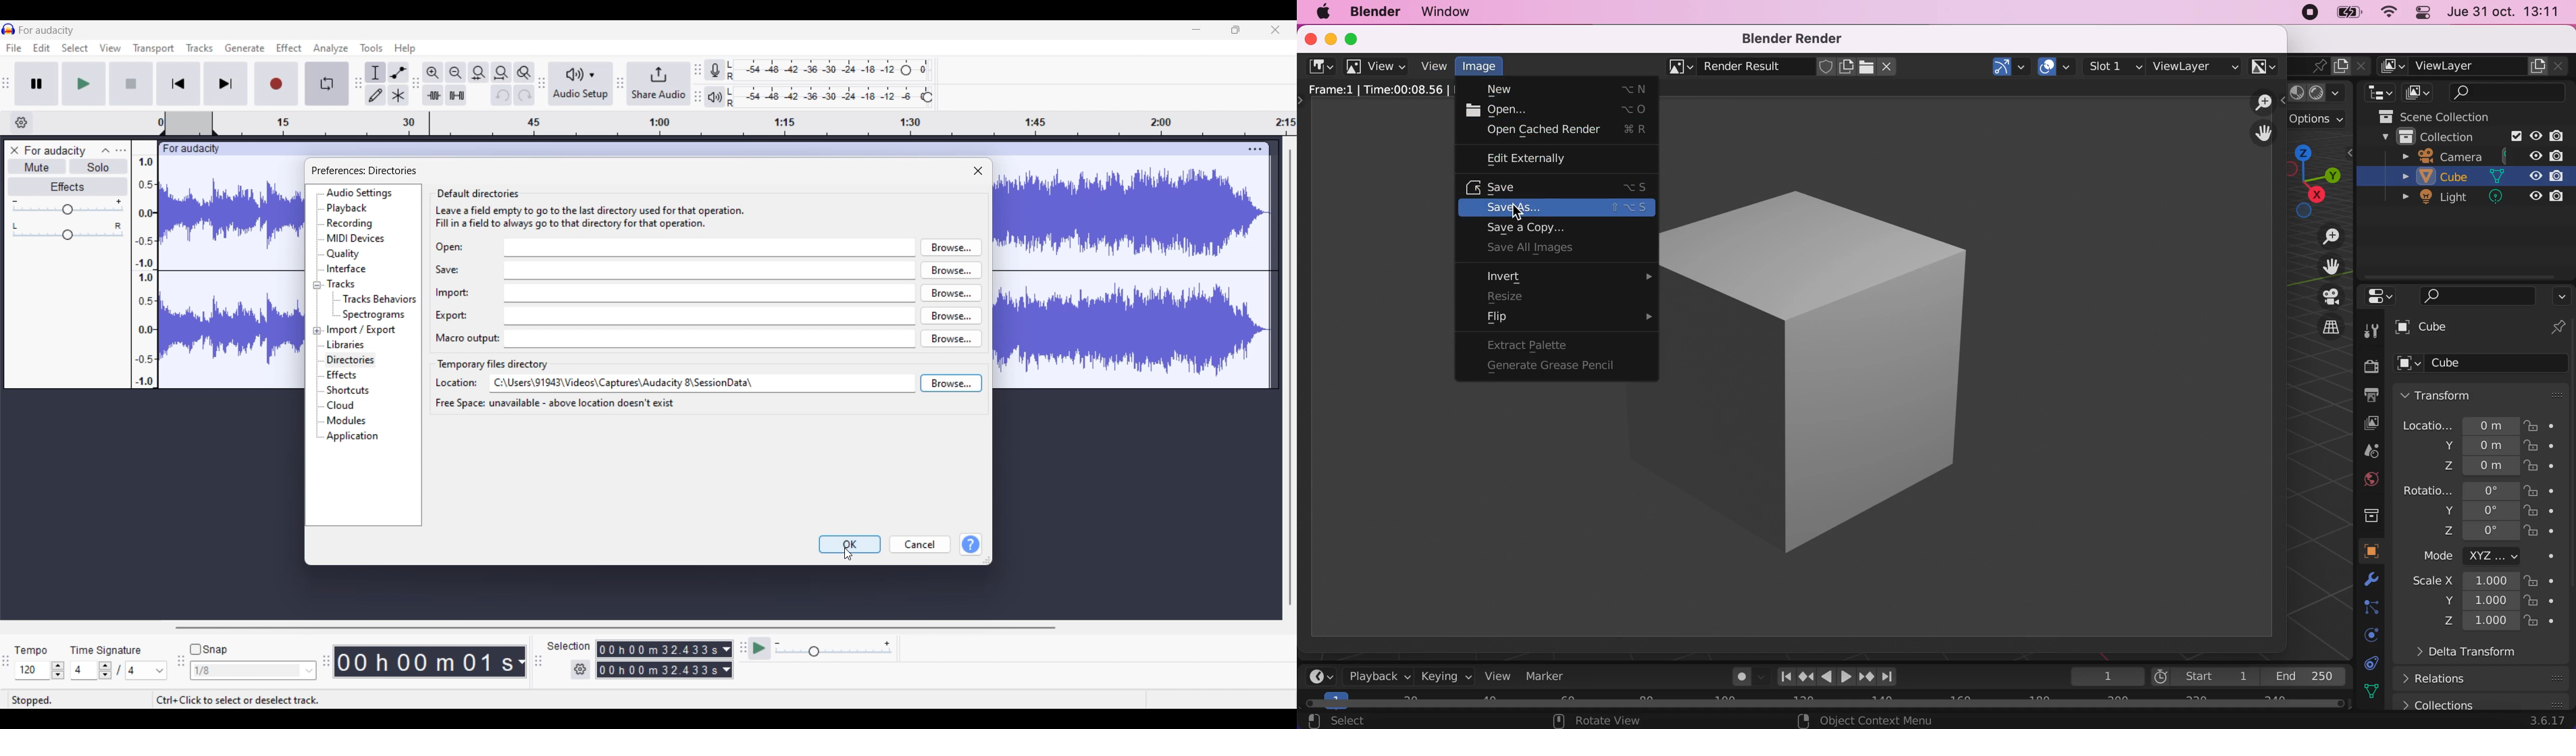  Describe the element at coordinates (344, 254) in the screenshot. I see `Quality` at that location.